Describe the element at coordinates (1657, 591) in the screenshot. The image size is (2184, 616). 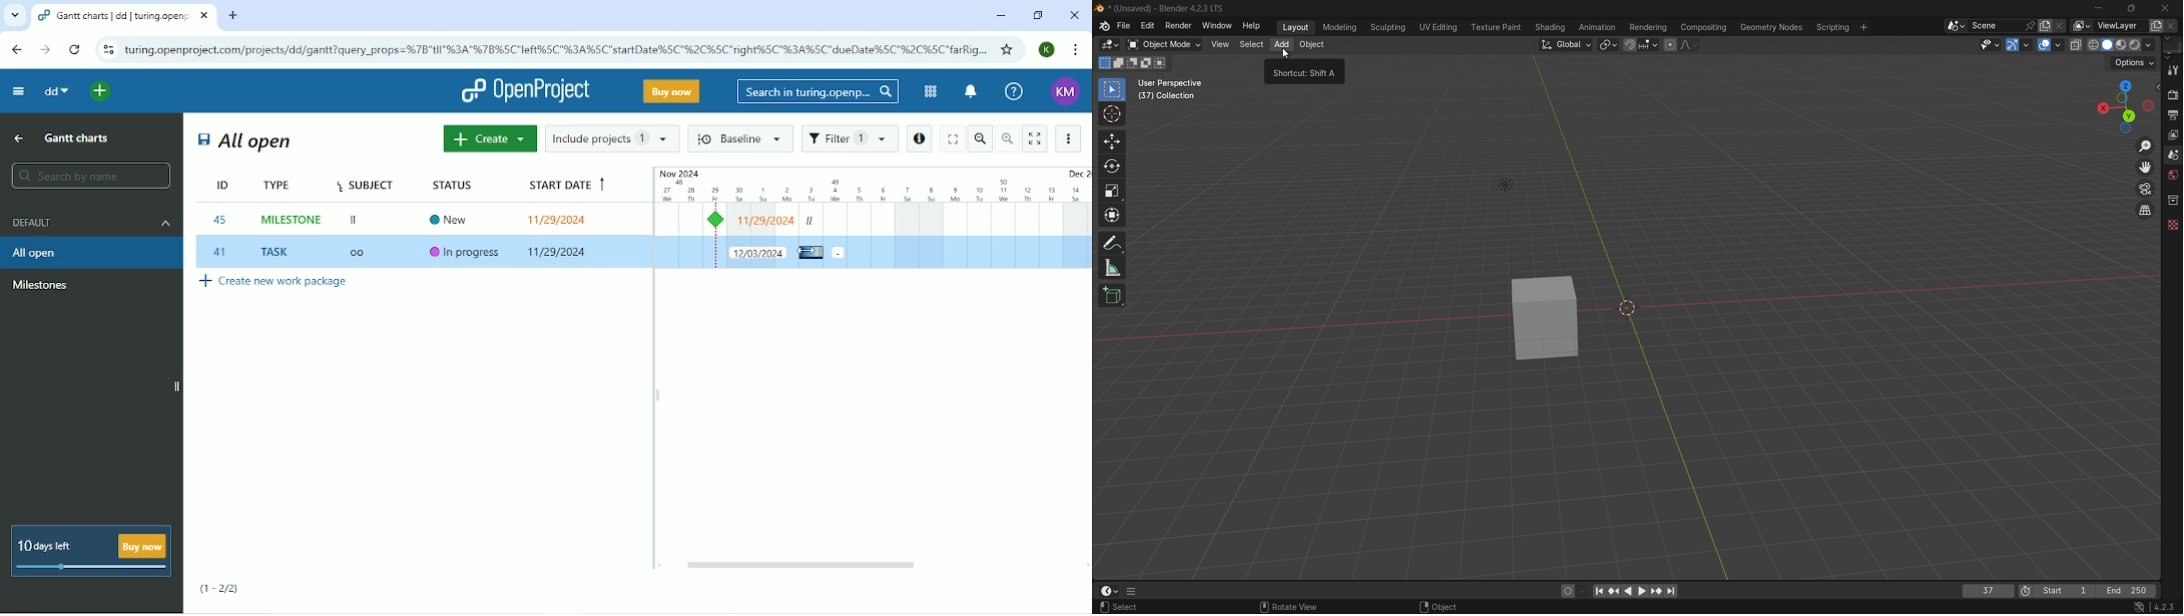
I see `jump keyframe` at that location.